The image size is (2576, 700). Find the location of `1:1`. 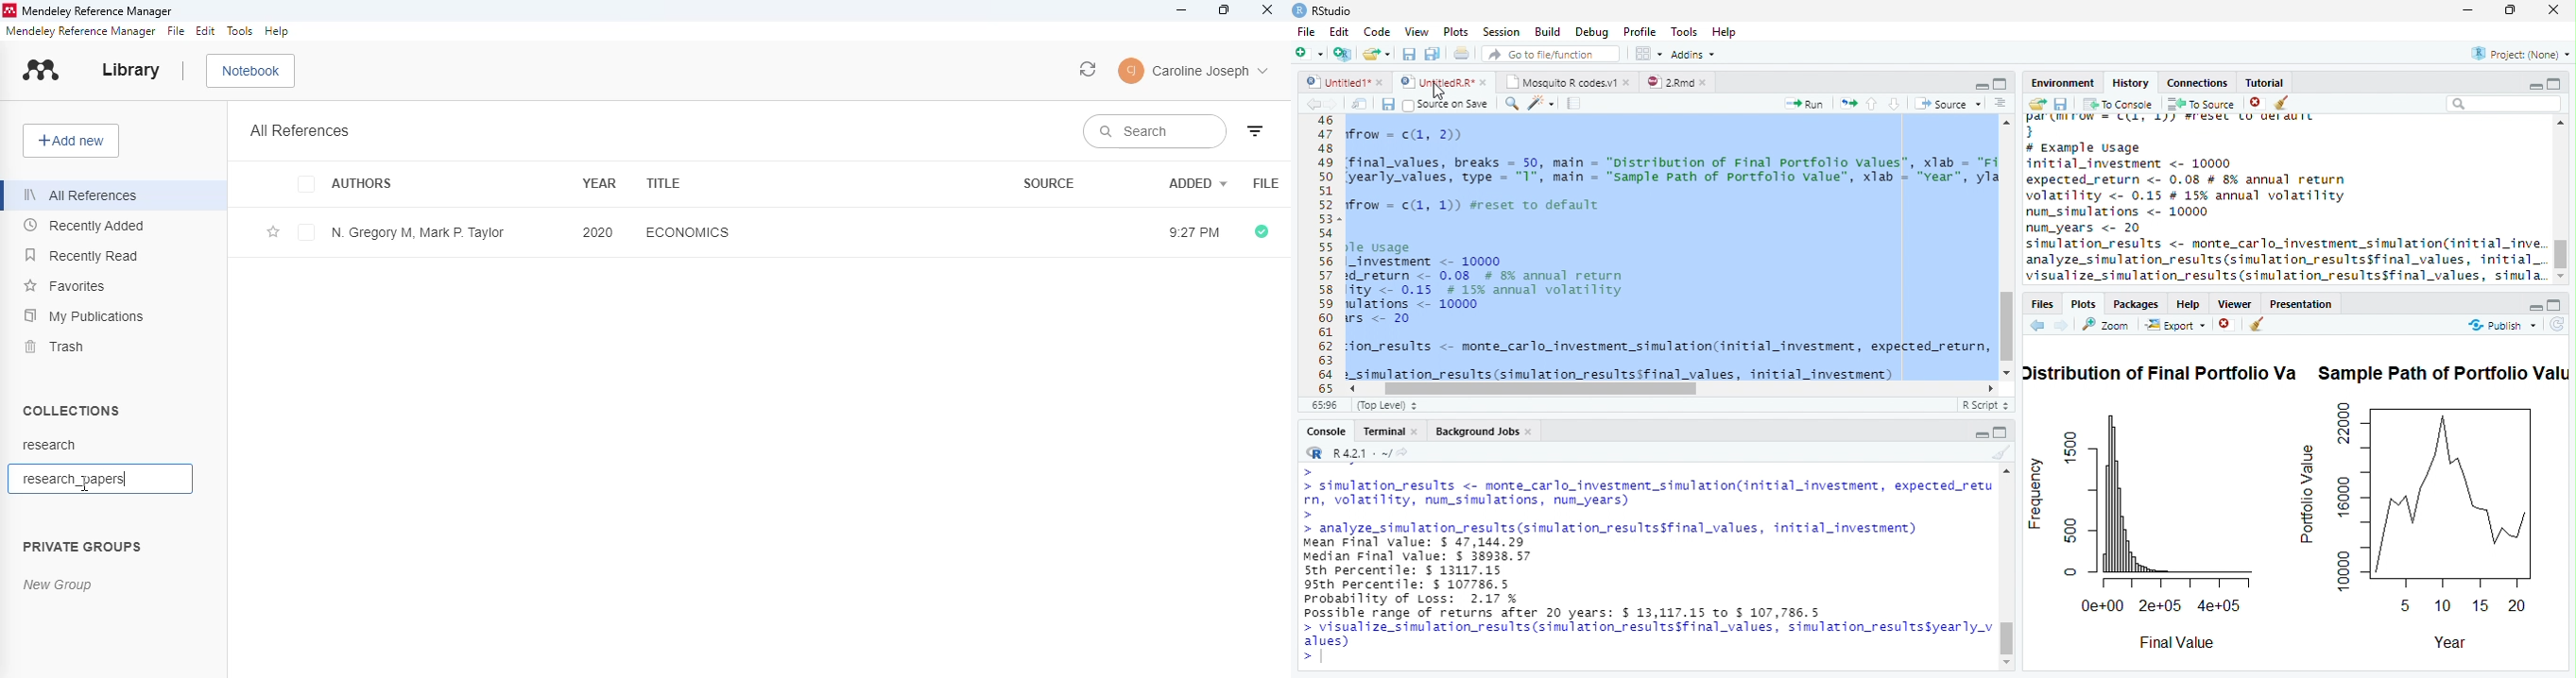

1:1 is located at coordinates (1323, 405).